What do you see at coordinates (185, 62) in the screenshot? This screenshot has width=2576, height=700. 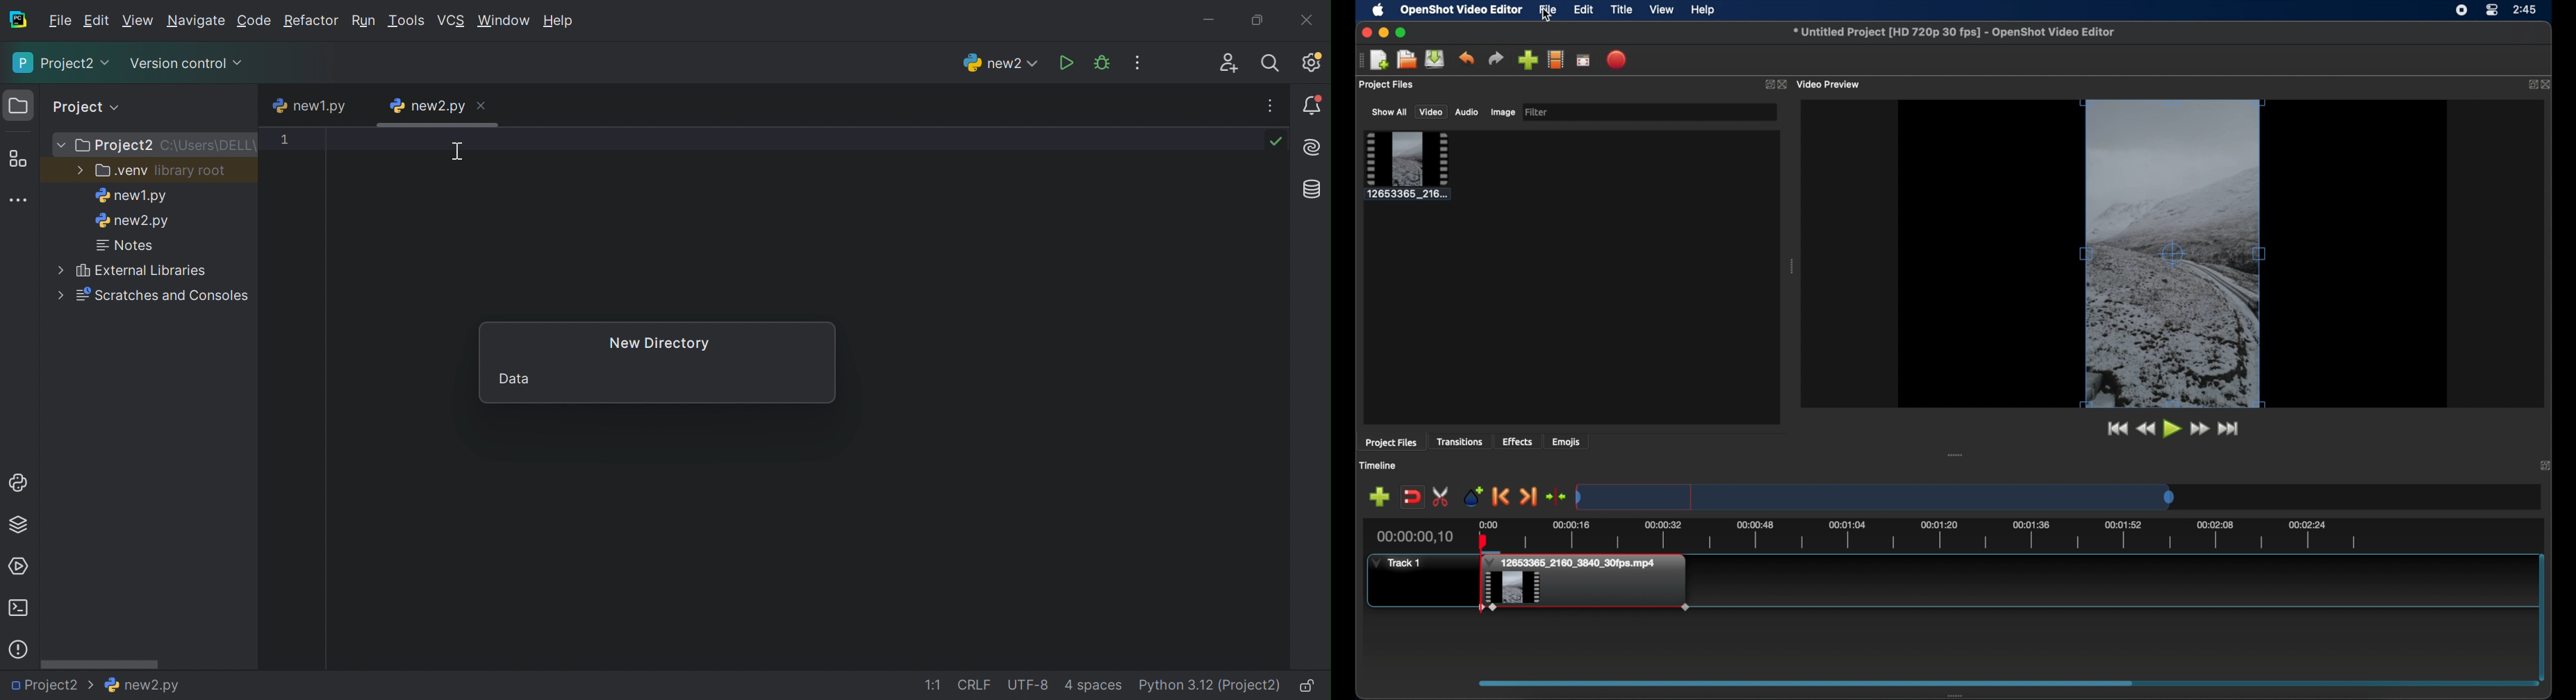 I see `Version control` at bounding box center [185, 62].